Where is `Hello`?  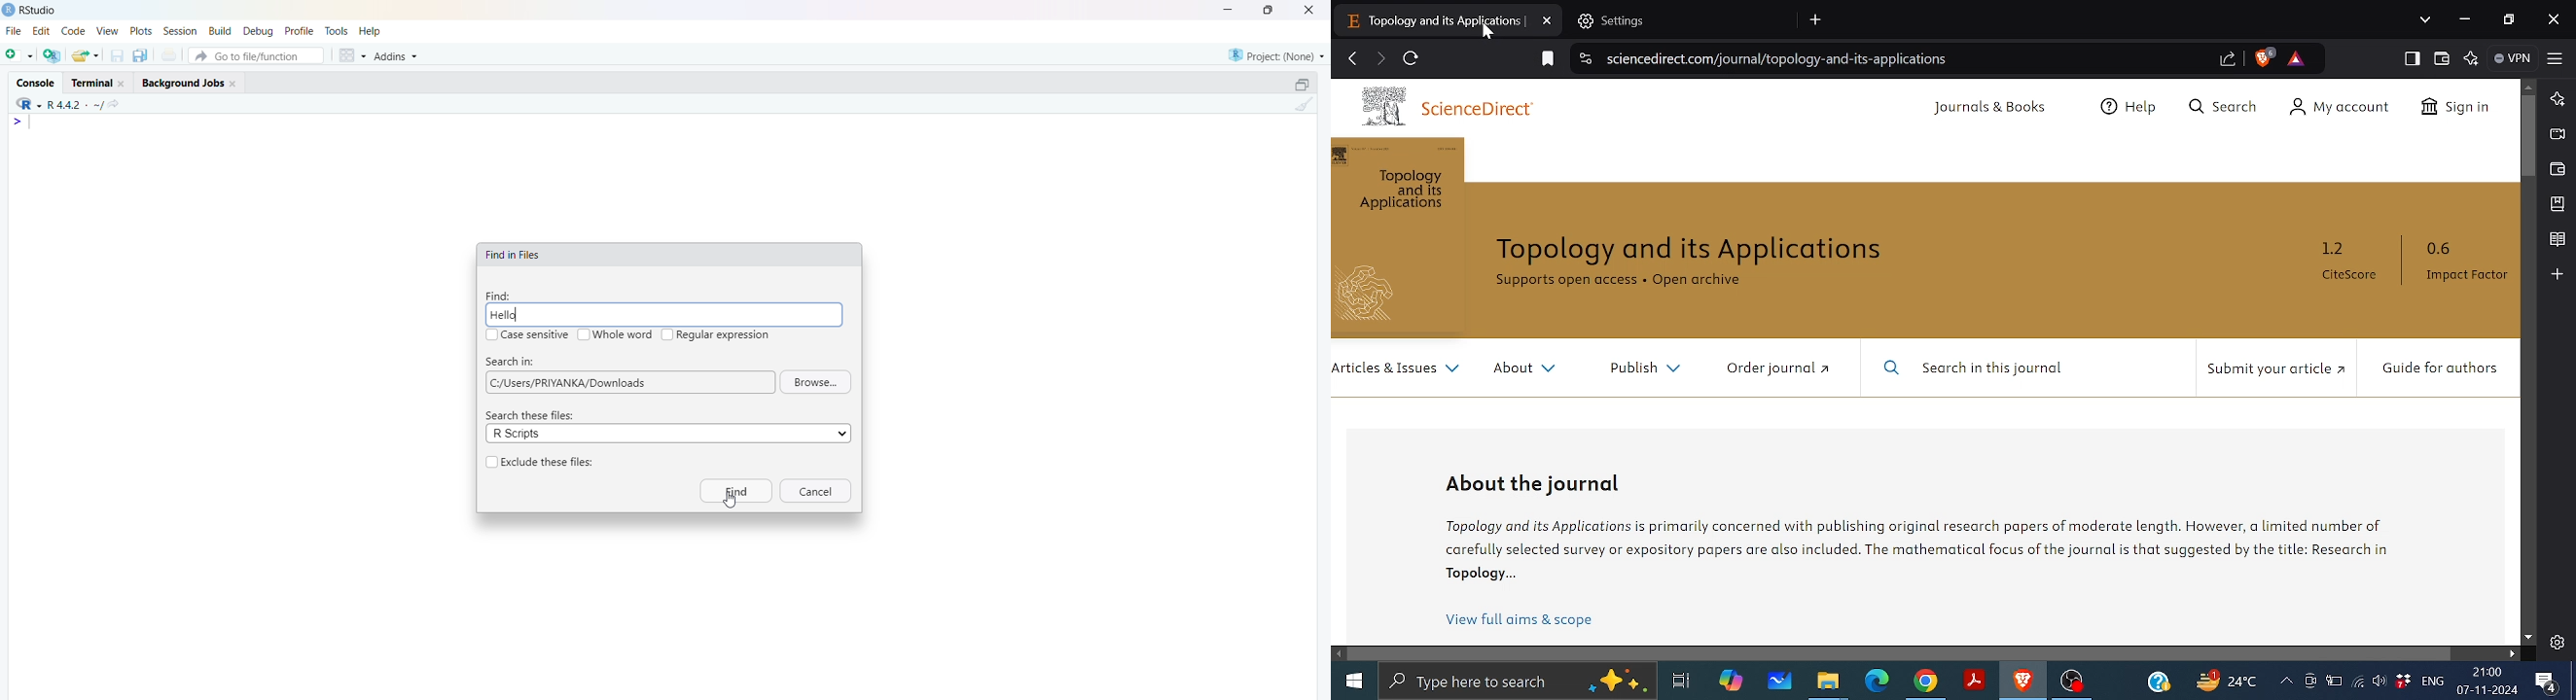 Hello is located at coordinates (664, 315).